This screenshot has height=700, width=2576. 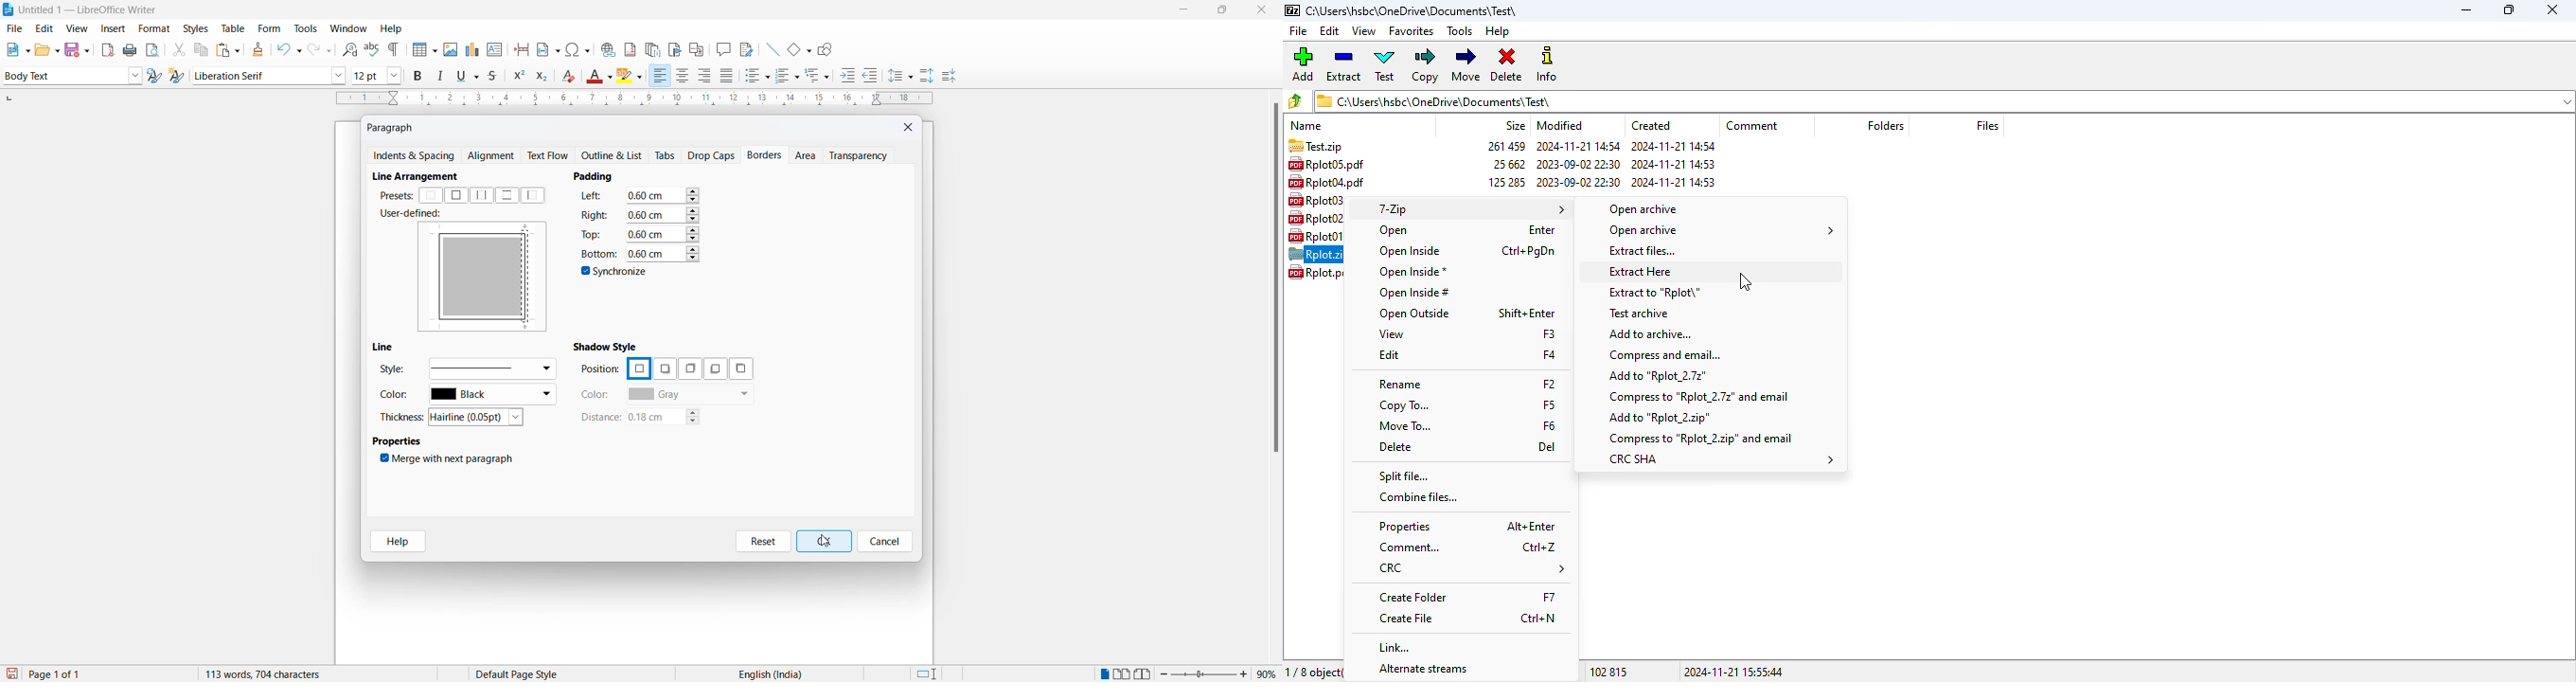 What do you see at coordinates (1507, 64) in the screenshot?
I see `delete` at bounding box center [1507, 64].